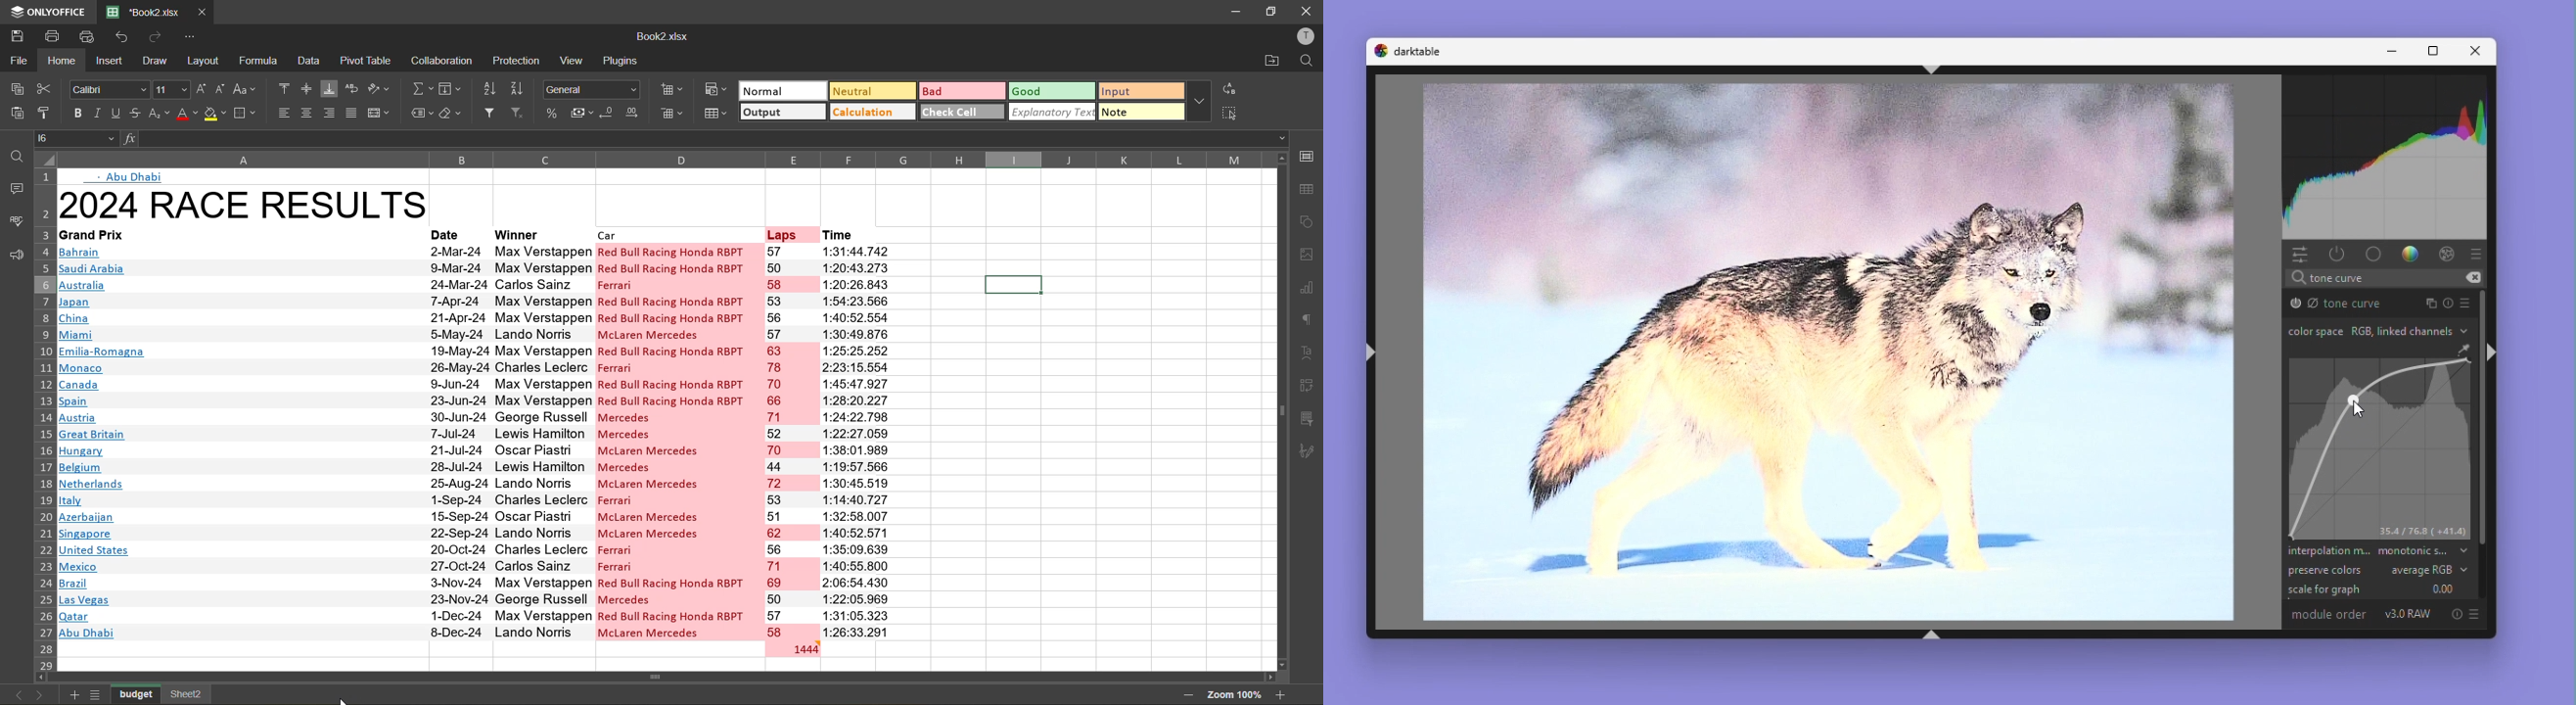  Describe the element at coordinates (20, 90) in the screenshot. I see `copy` at that location.